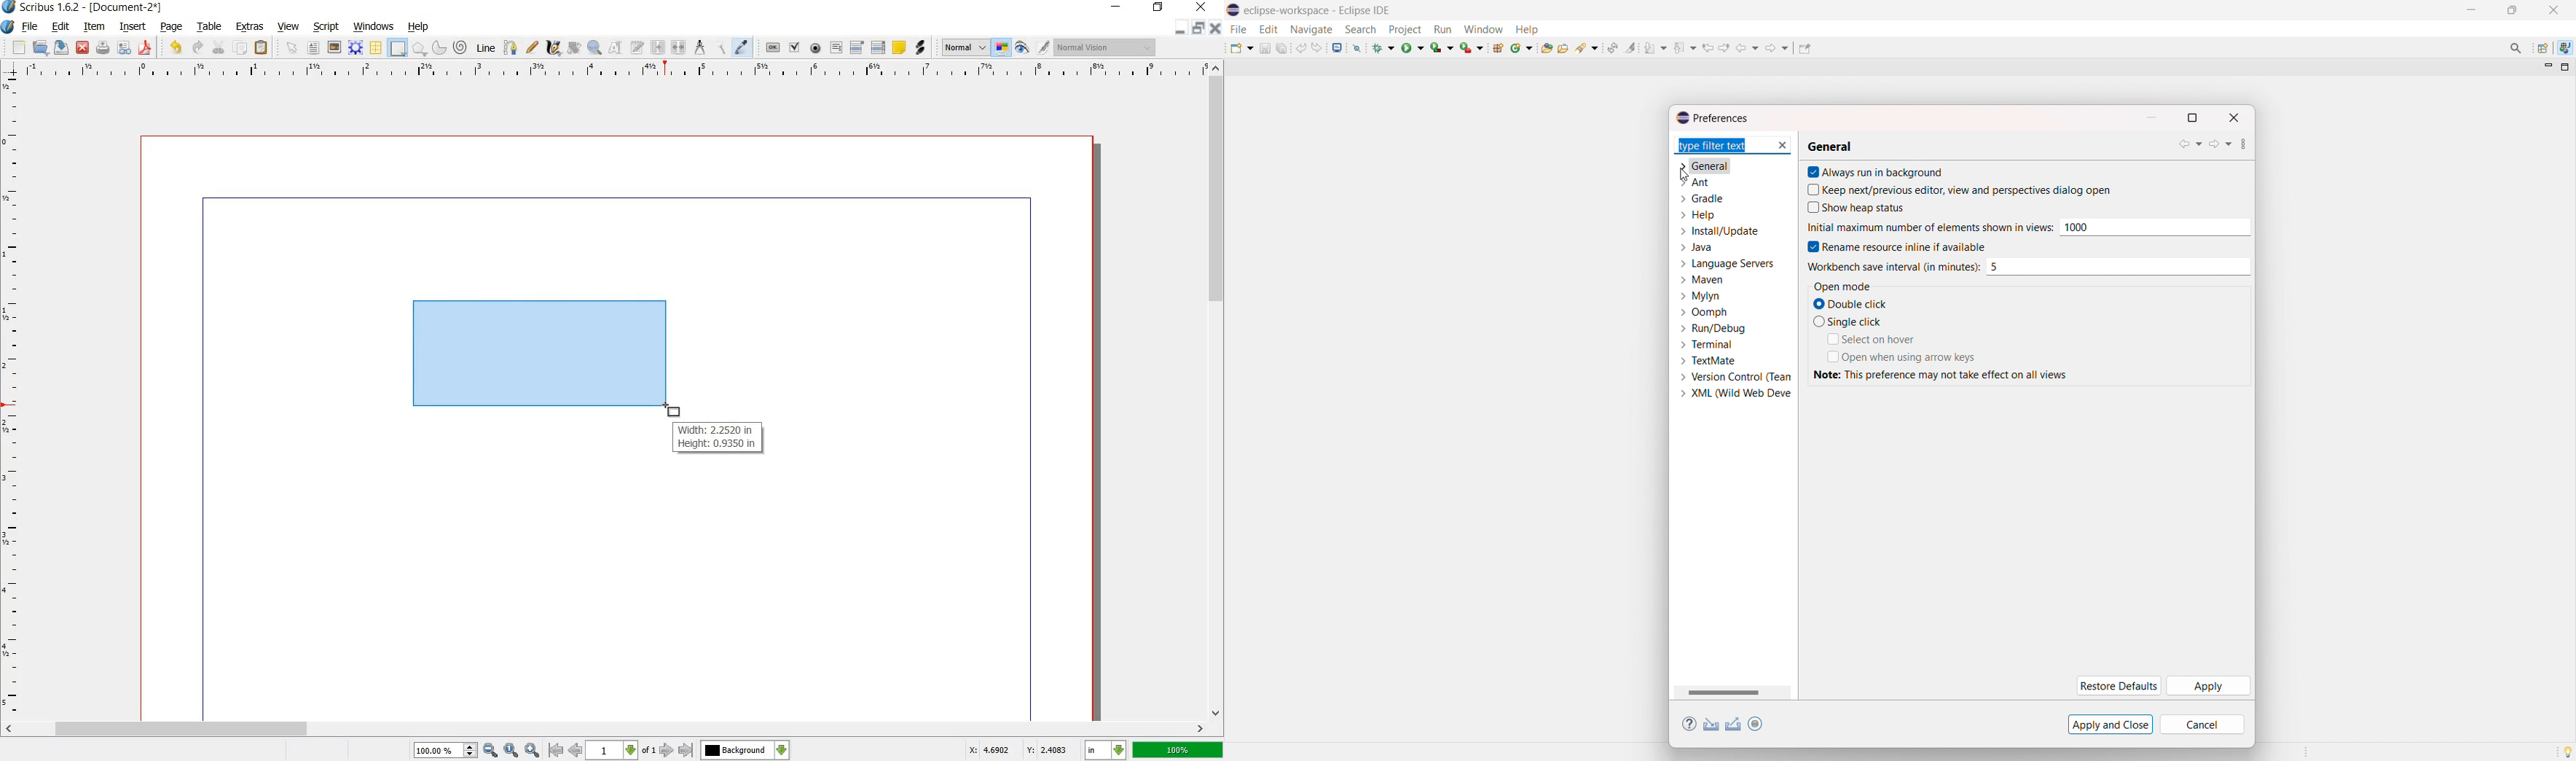  Describe the element at coordinates (60, 27) in the screenshot. I see `EDIT` at that location.